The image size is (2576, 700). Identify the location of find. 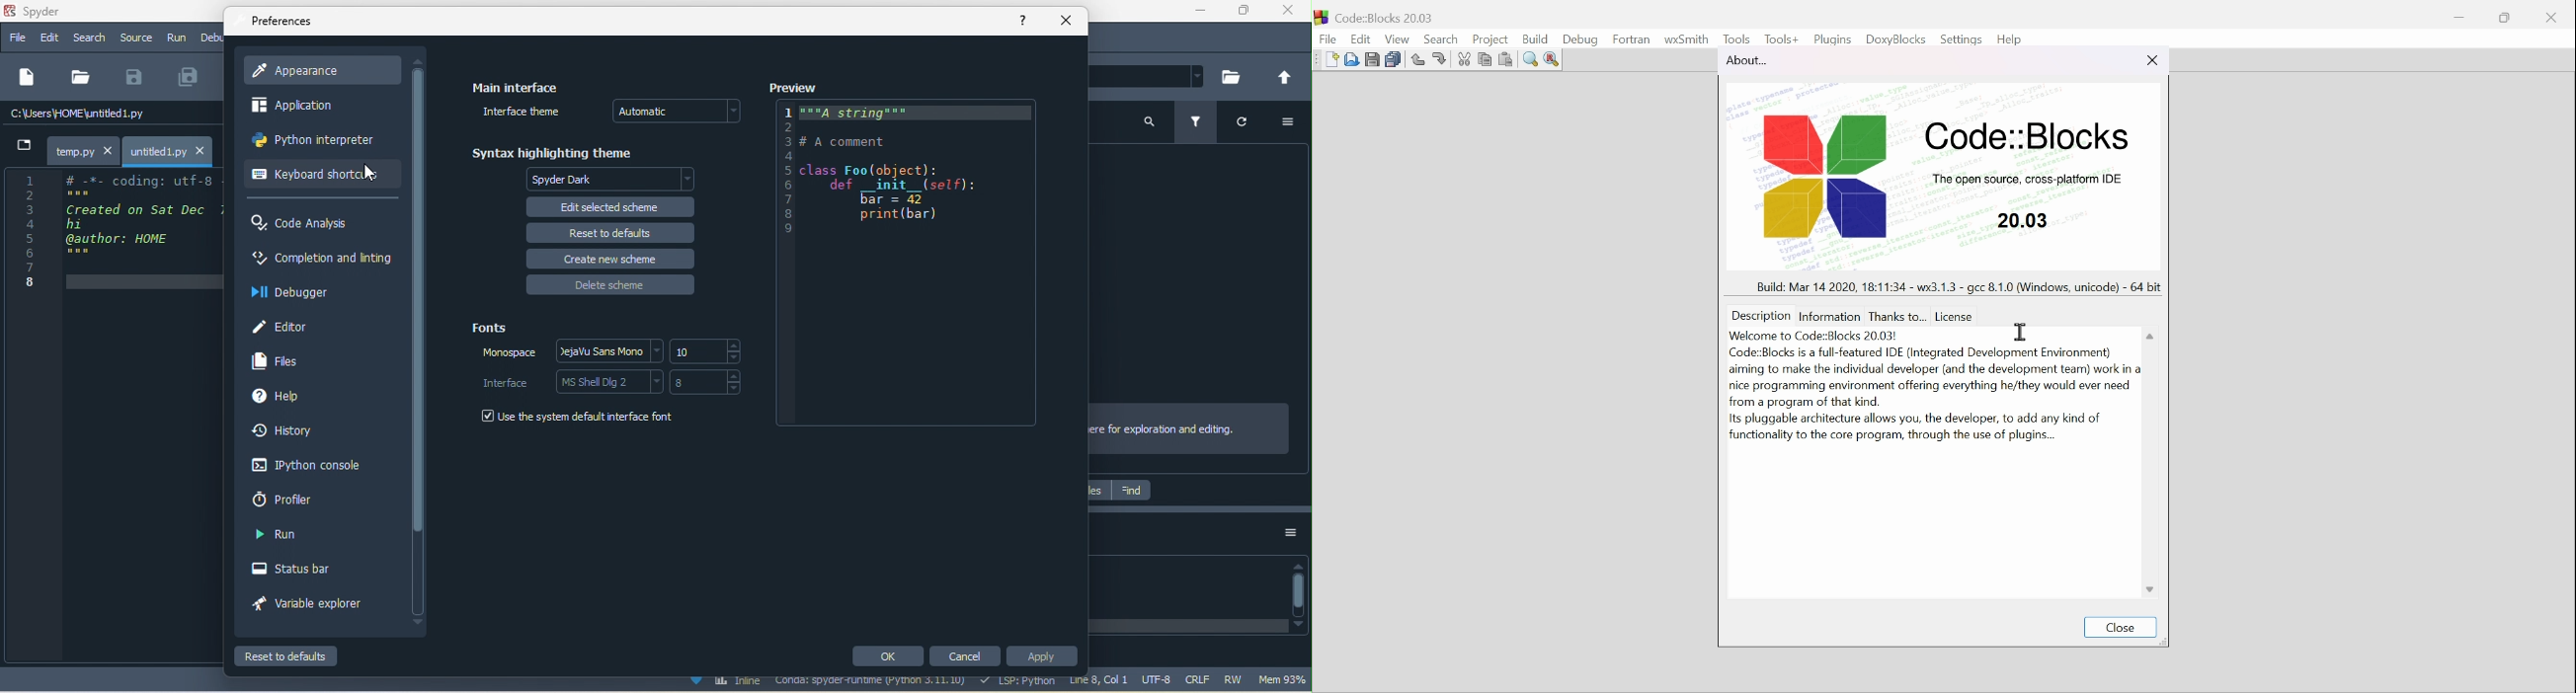
(1131, 491).